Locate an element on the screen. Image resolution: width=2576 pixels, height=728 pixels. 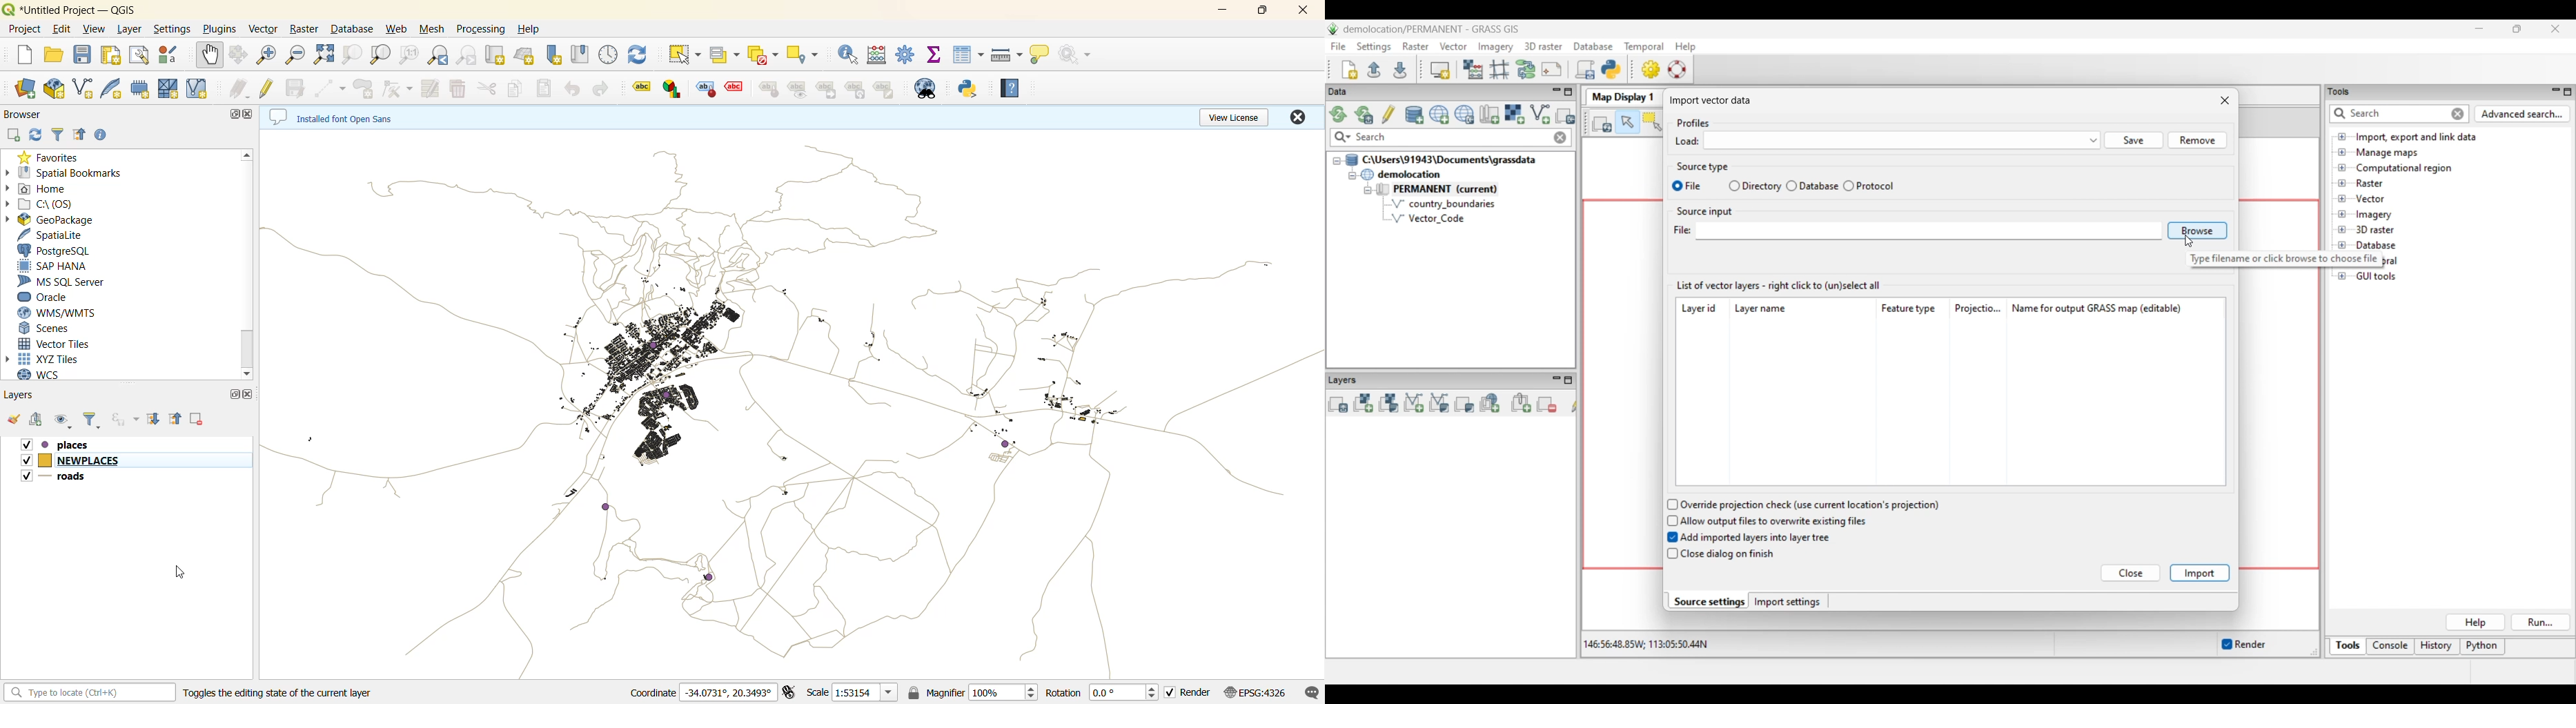
print layout is located at coordinates (110, 57).